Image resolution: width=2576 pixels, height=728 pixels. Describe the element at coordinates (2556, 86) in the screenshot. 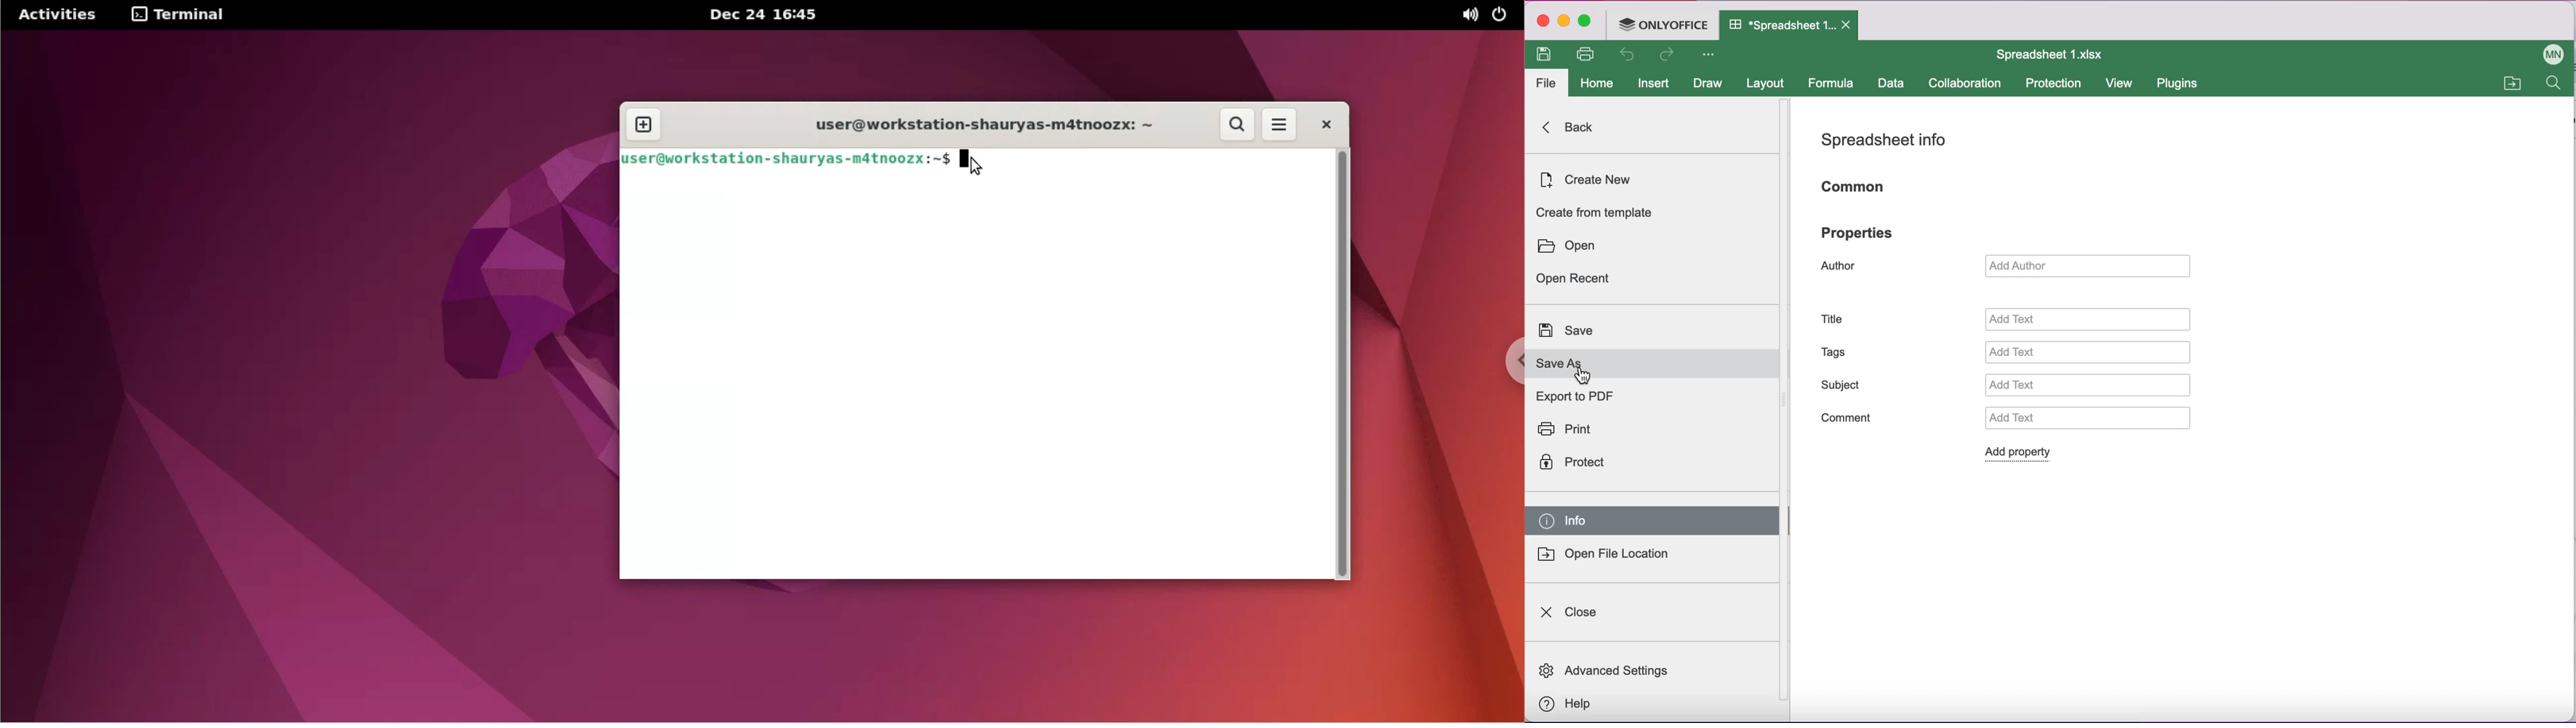

I see `find` at that location.